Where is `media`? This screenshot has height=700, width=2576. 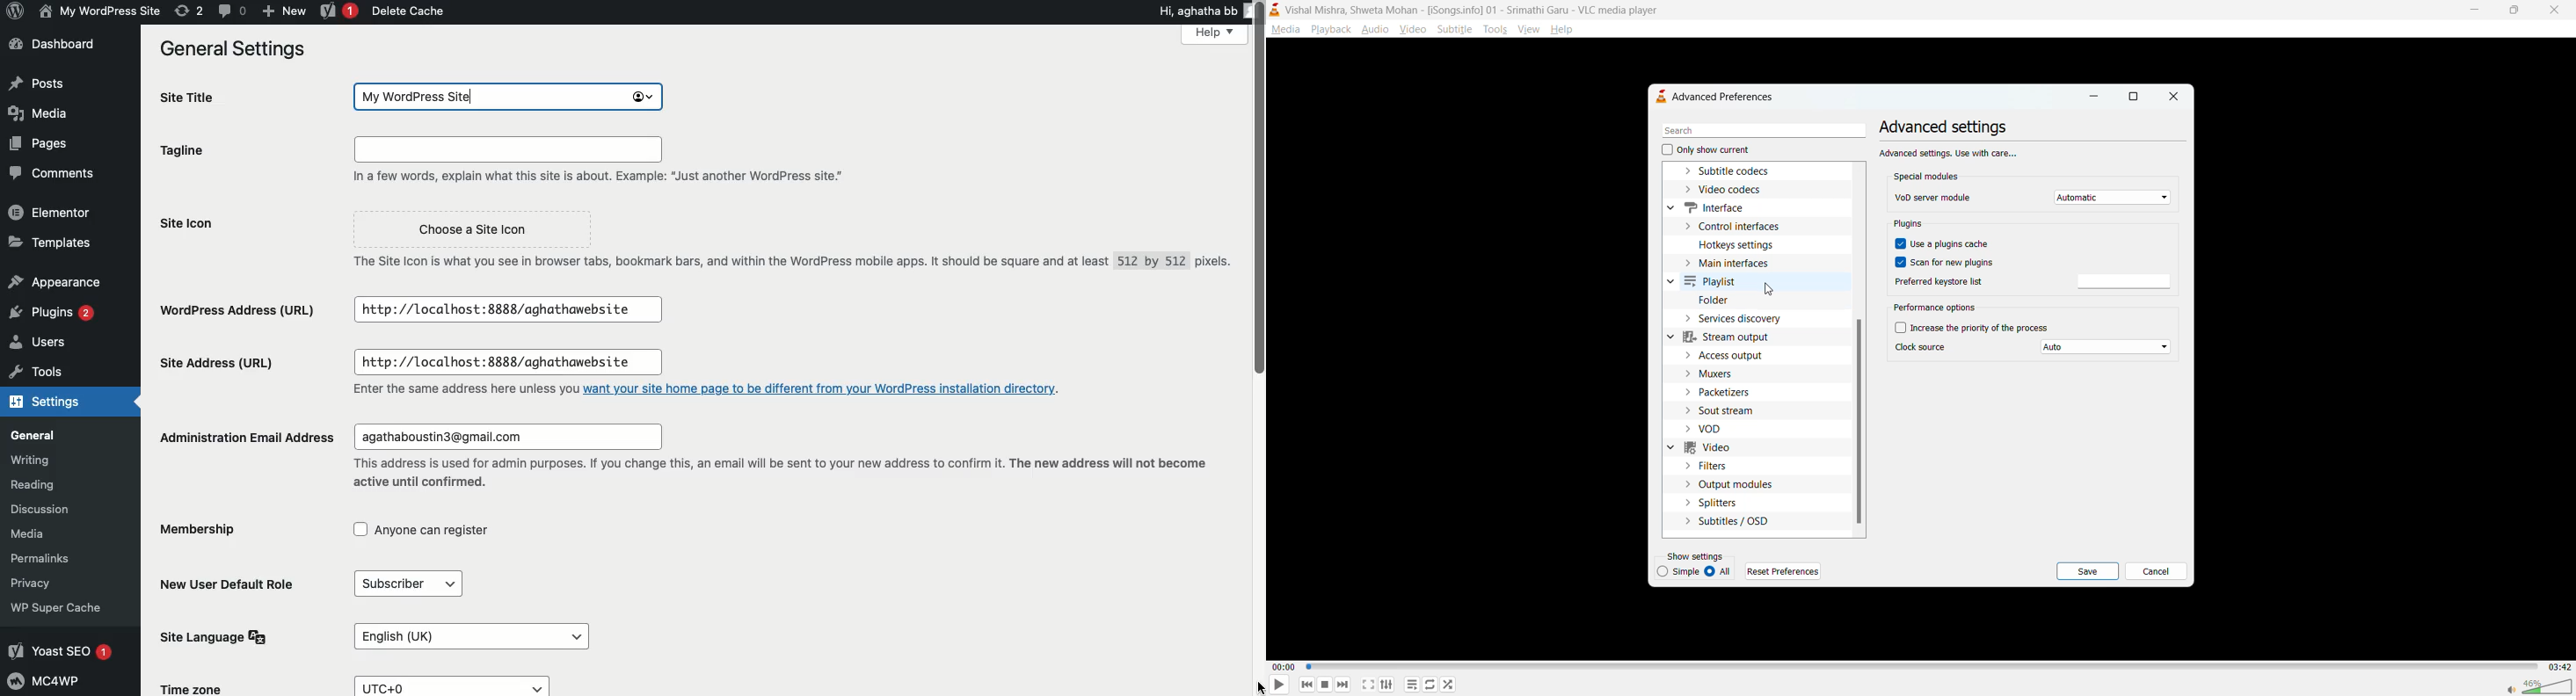
media is located at coordinates (1285, 29).